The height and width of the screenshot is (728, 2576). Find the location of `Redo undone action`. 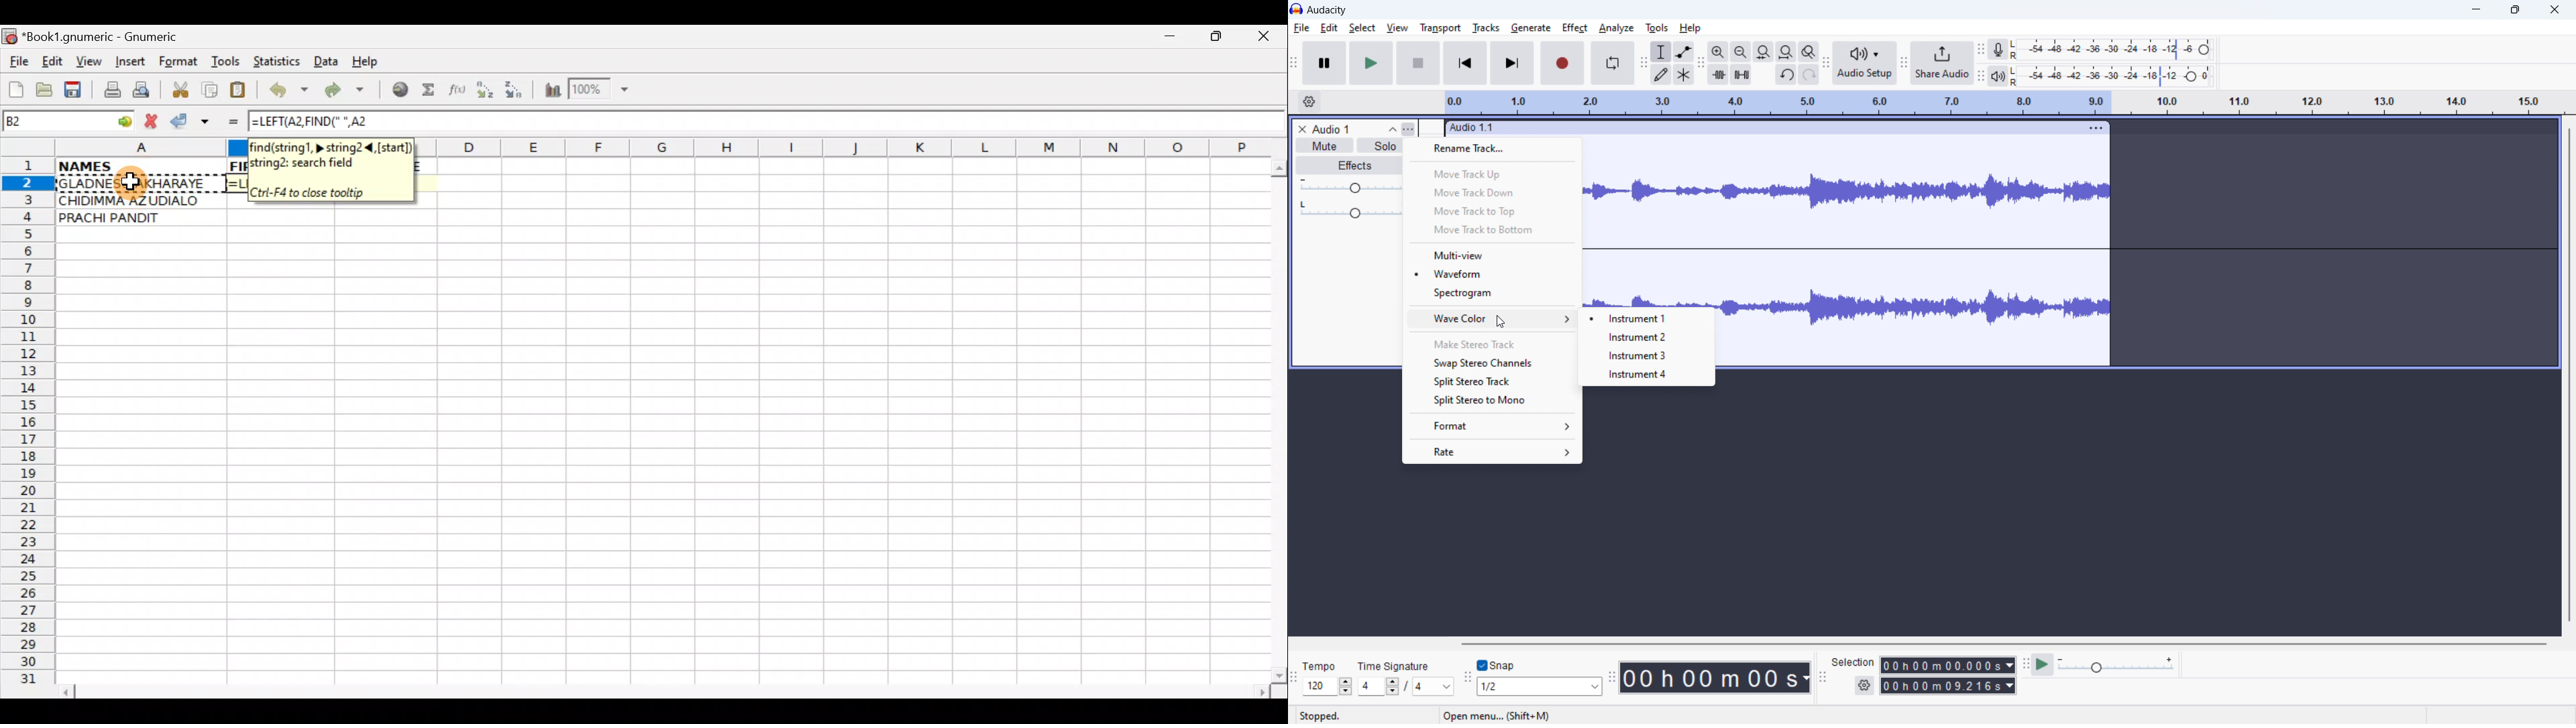

Redo undone action is located at coordinates (347, 92).